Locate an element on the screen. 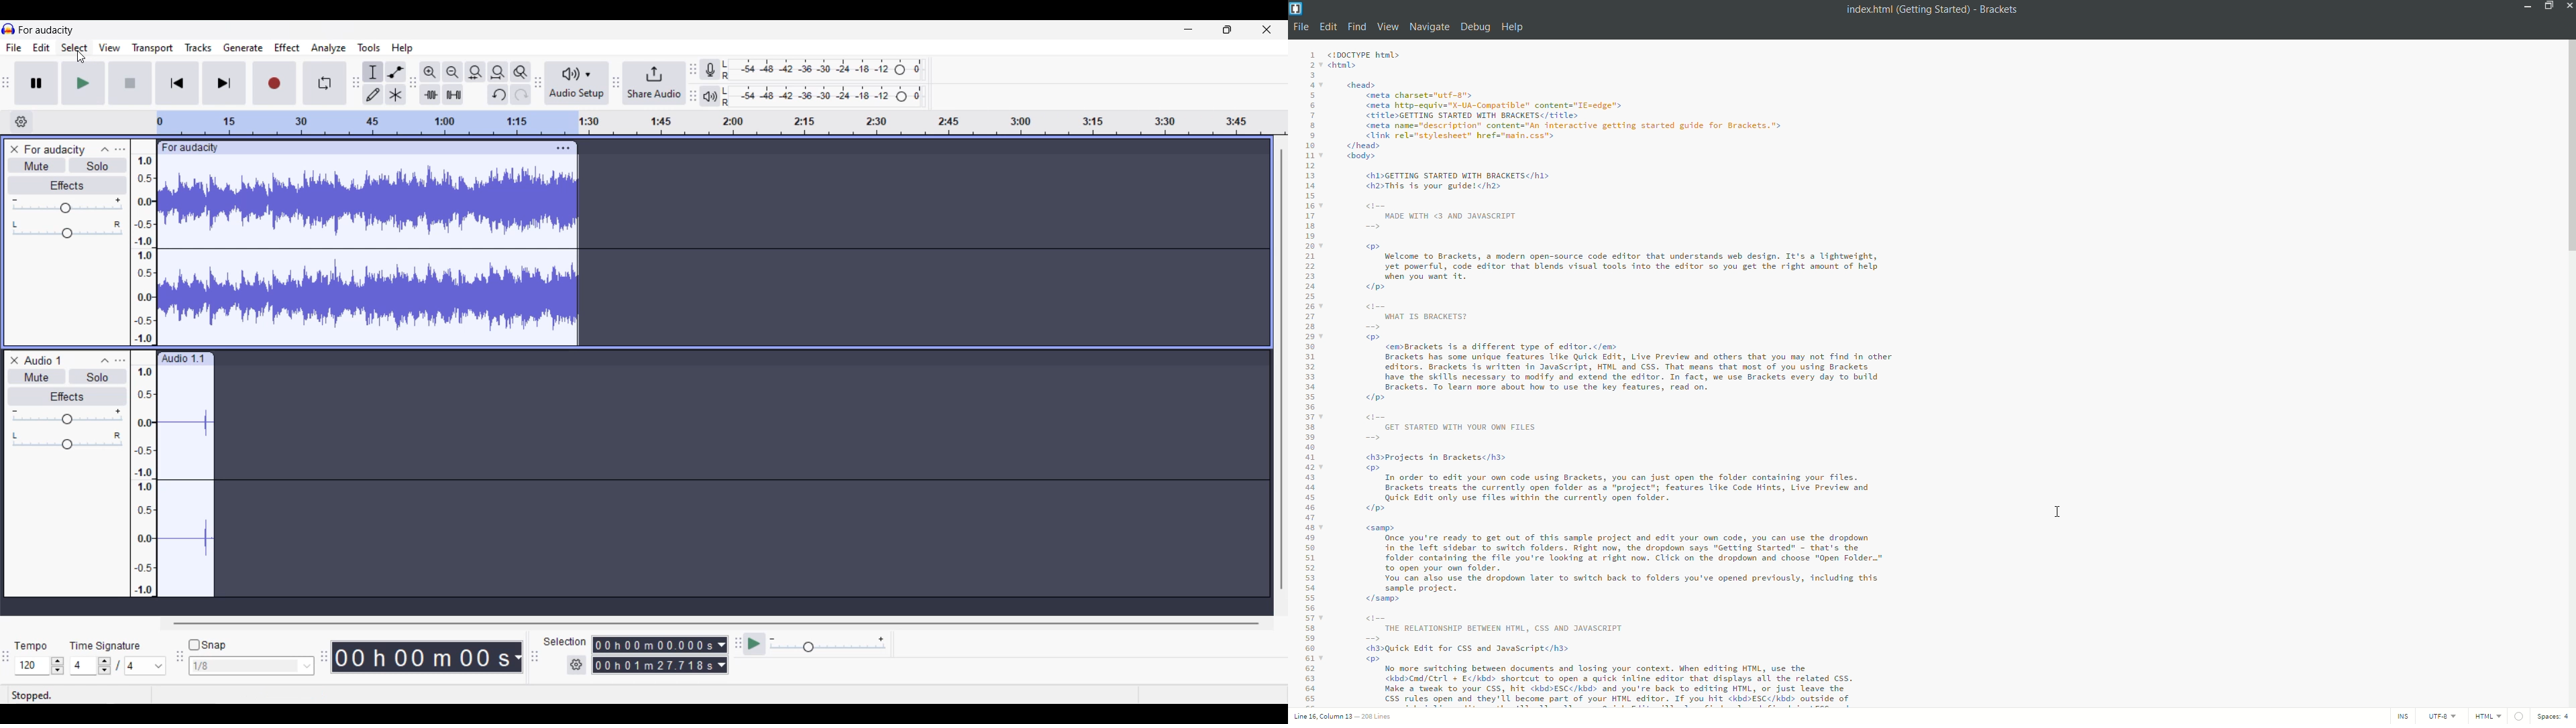 Image resolution: width=2576 pixels, height=728 pixels. Stop is located at coordinates (131, 83).